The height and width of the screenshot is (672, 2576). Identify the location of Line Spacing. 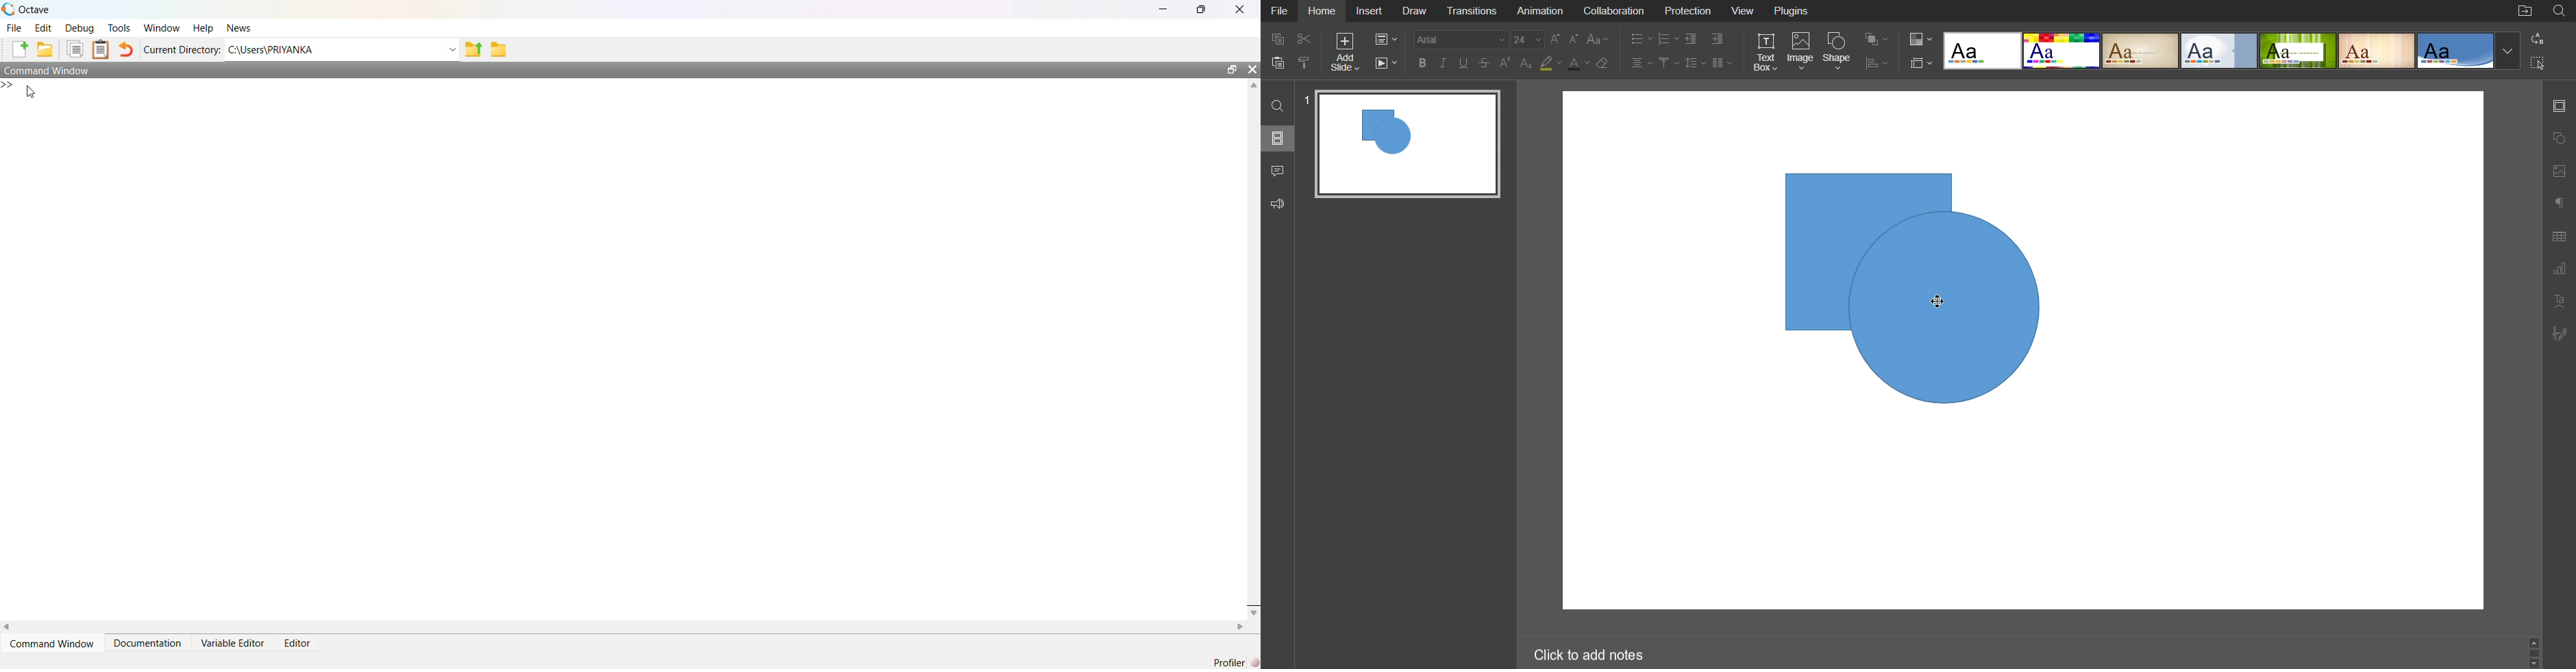
(1693, 62).